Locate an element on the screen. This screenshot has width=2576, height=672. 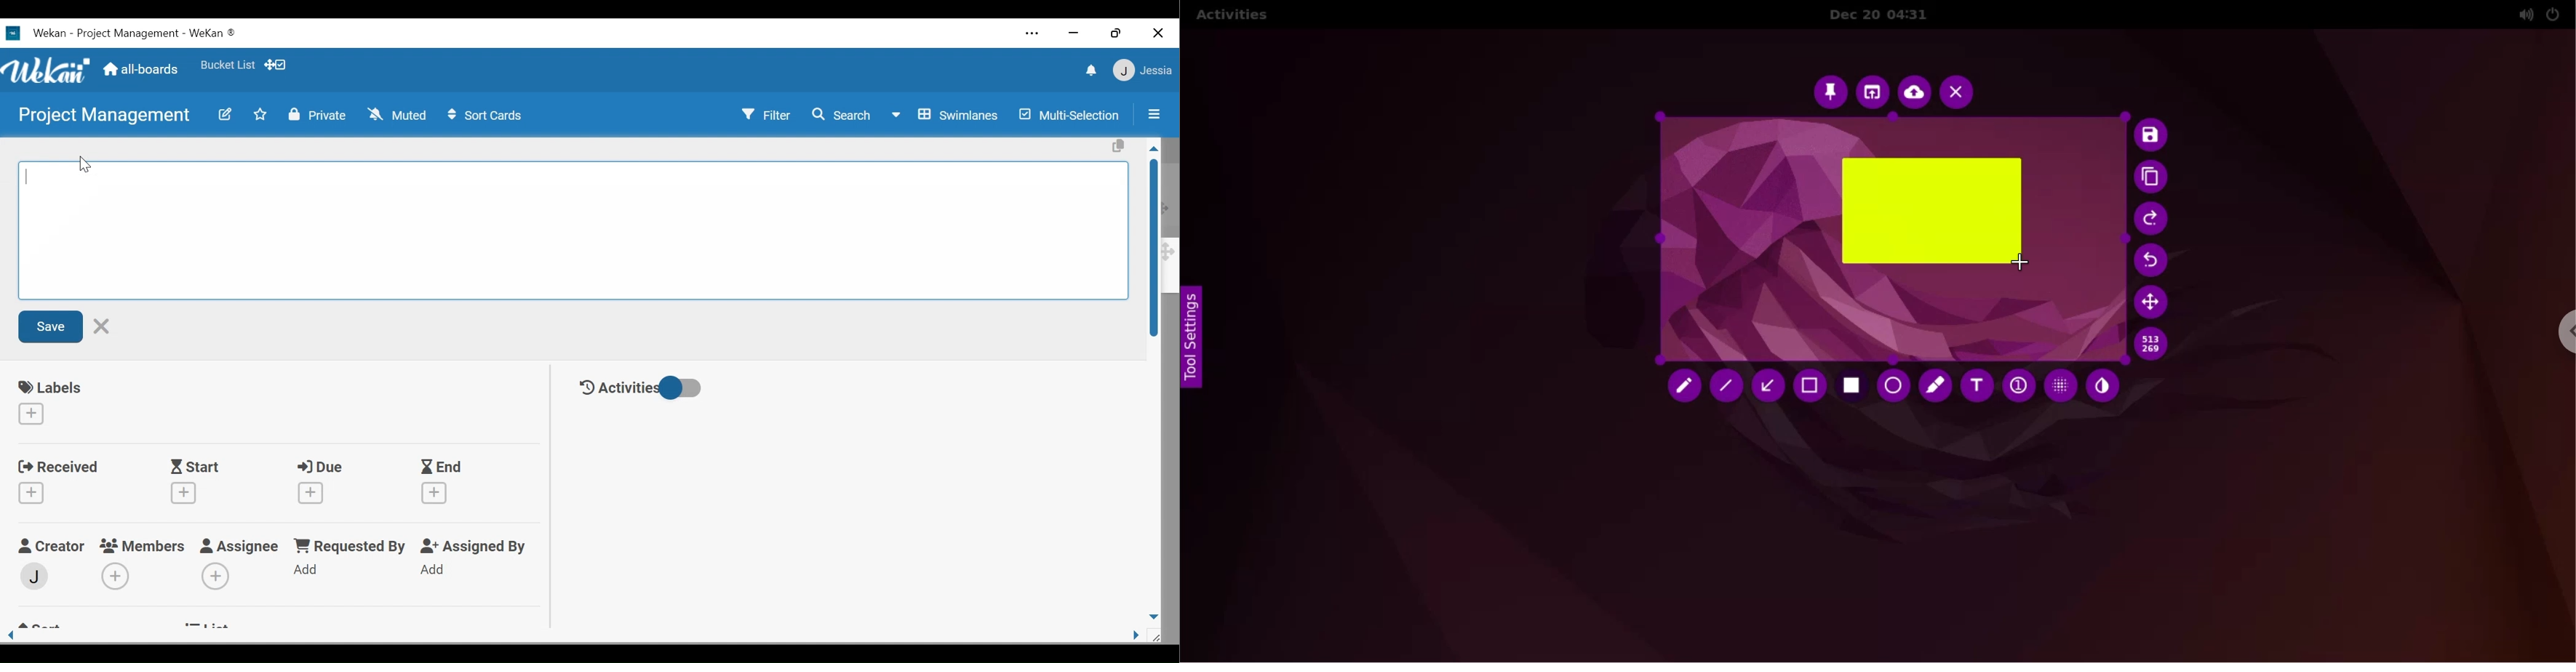
redo is located at coordinates (2151, 220).